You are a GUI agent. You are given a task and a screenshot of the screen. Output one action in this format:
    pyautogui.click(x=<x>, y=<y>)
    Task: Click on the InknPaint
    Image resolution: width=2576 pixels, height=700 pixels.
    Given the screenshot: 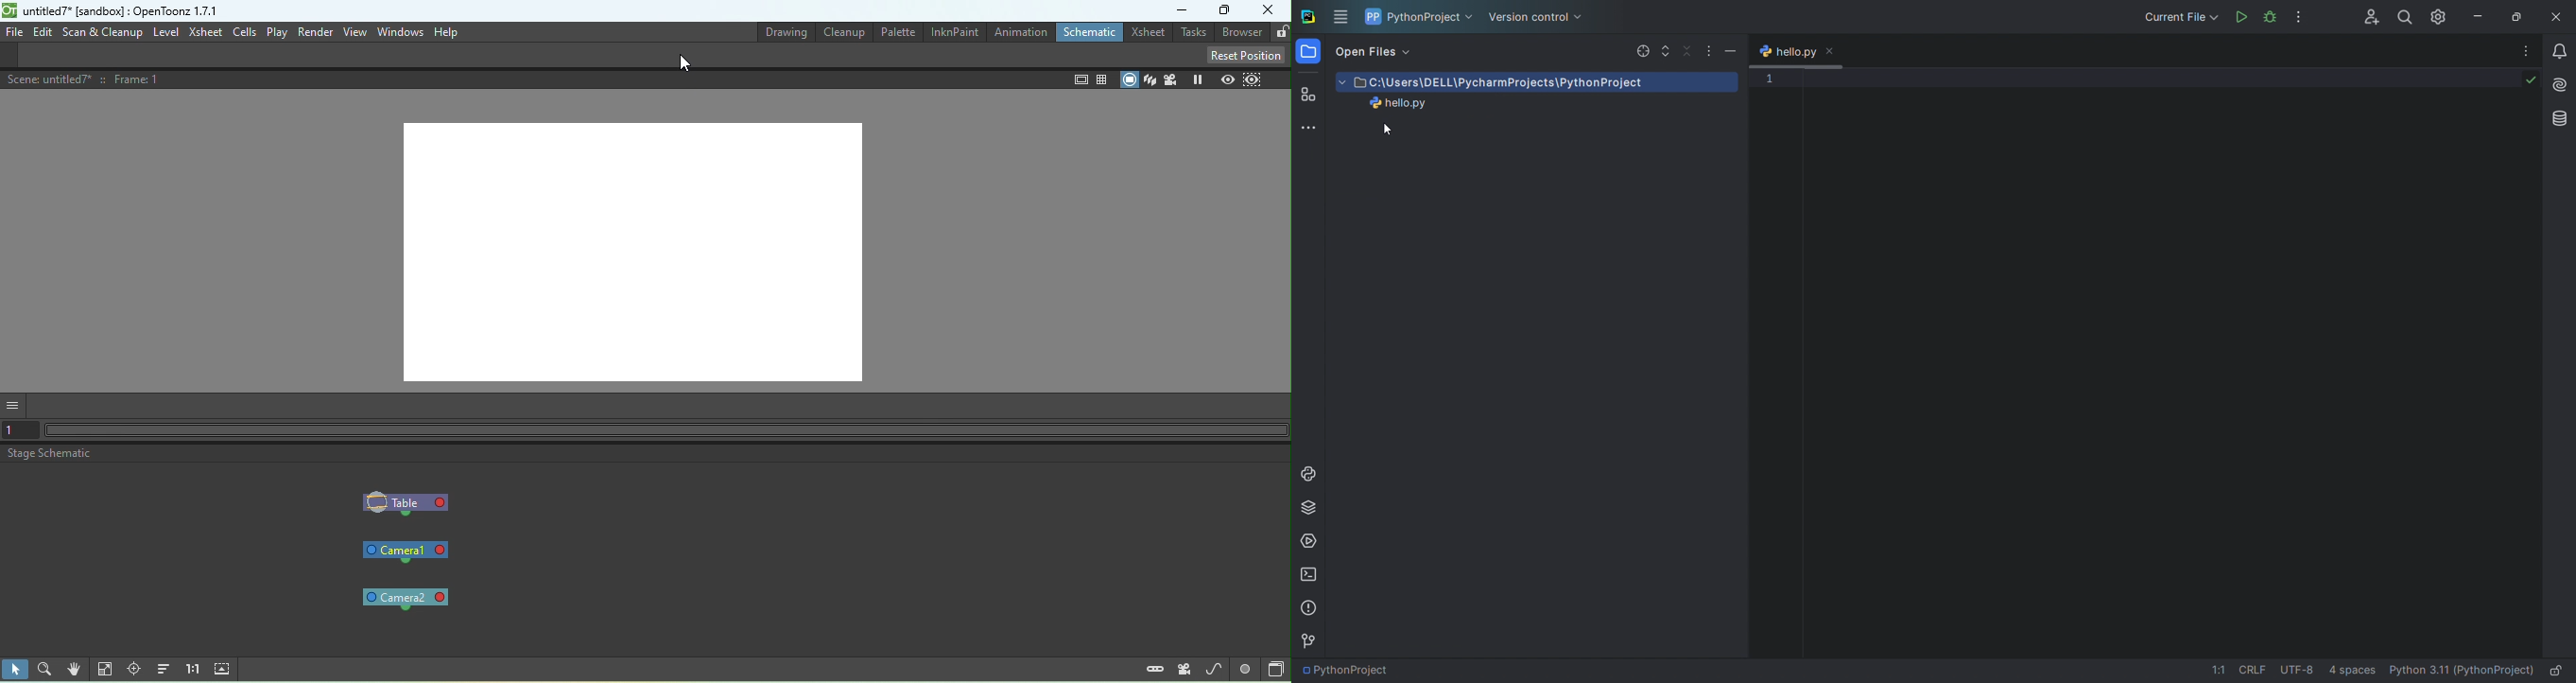 What is the action you would take?
    pyautogui.click(x=954, y=33)
    